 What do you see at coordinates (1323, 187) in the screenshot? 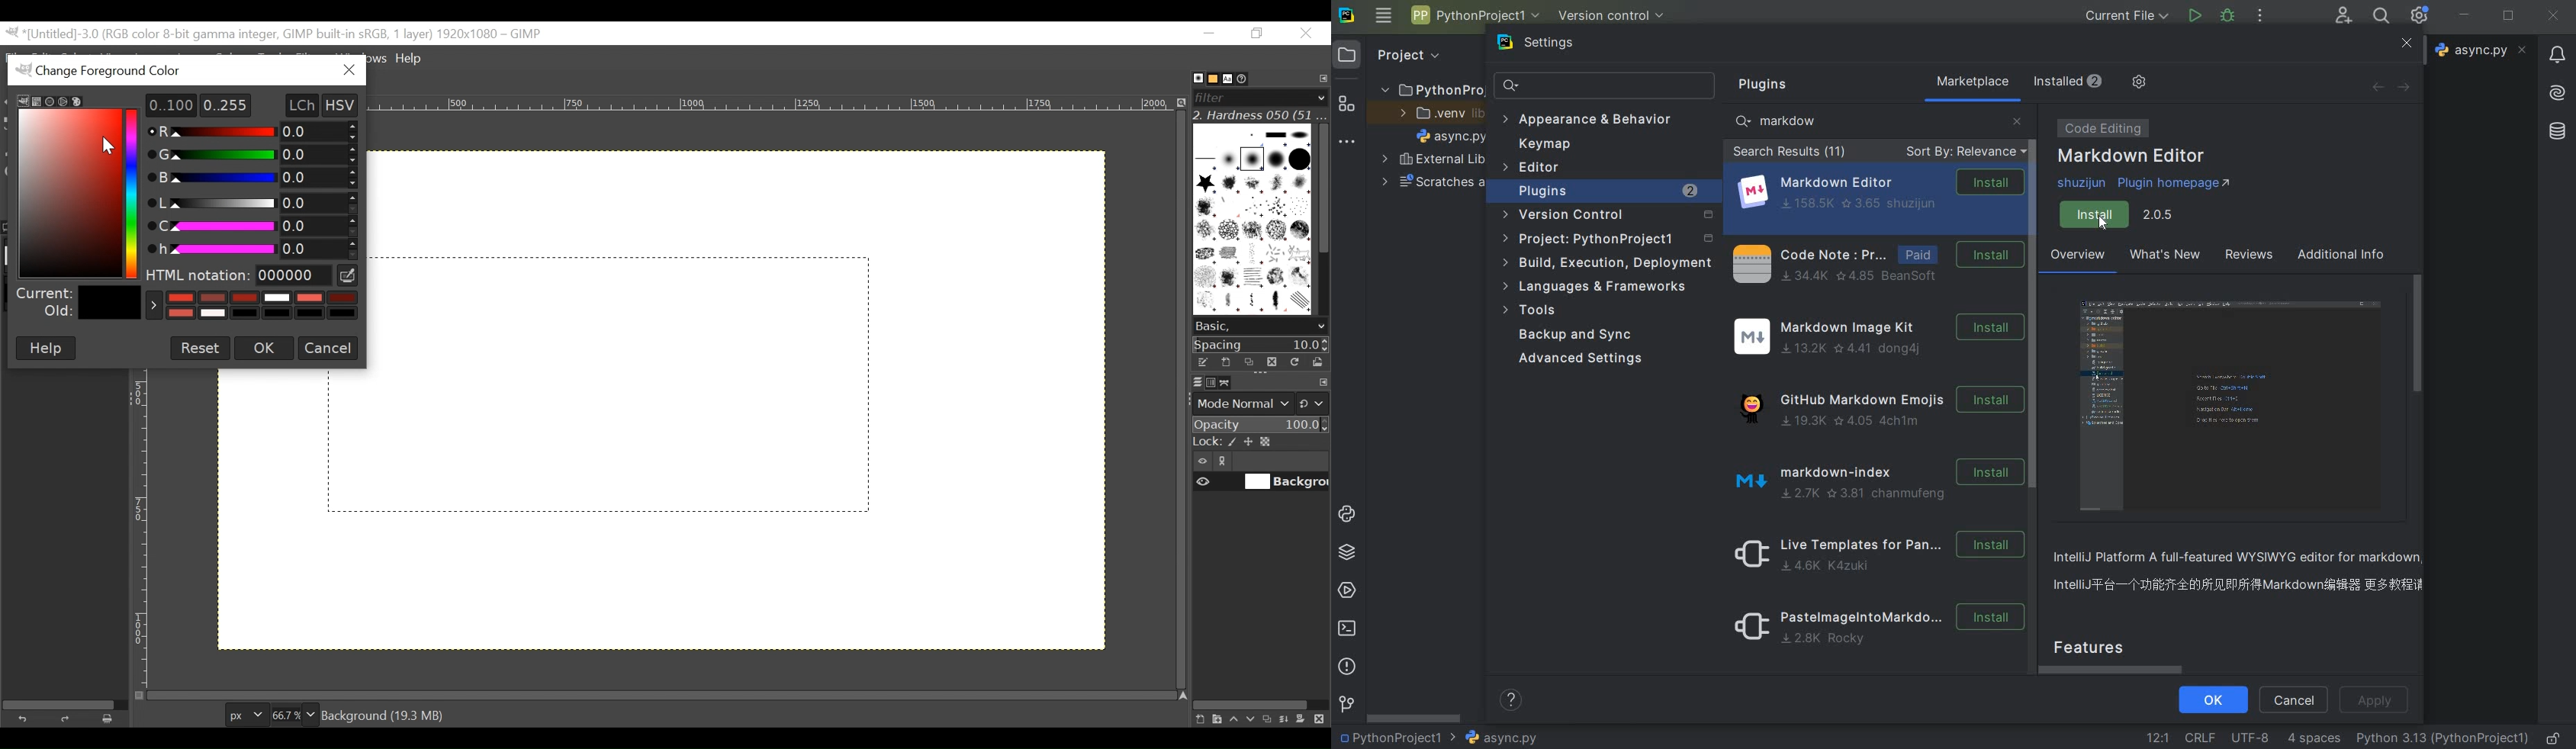
I see `Vertical scroll bar` at bounding box center [1323, 187].